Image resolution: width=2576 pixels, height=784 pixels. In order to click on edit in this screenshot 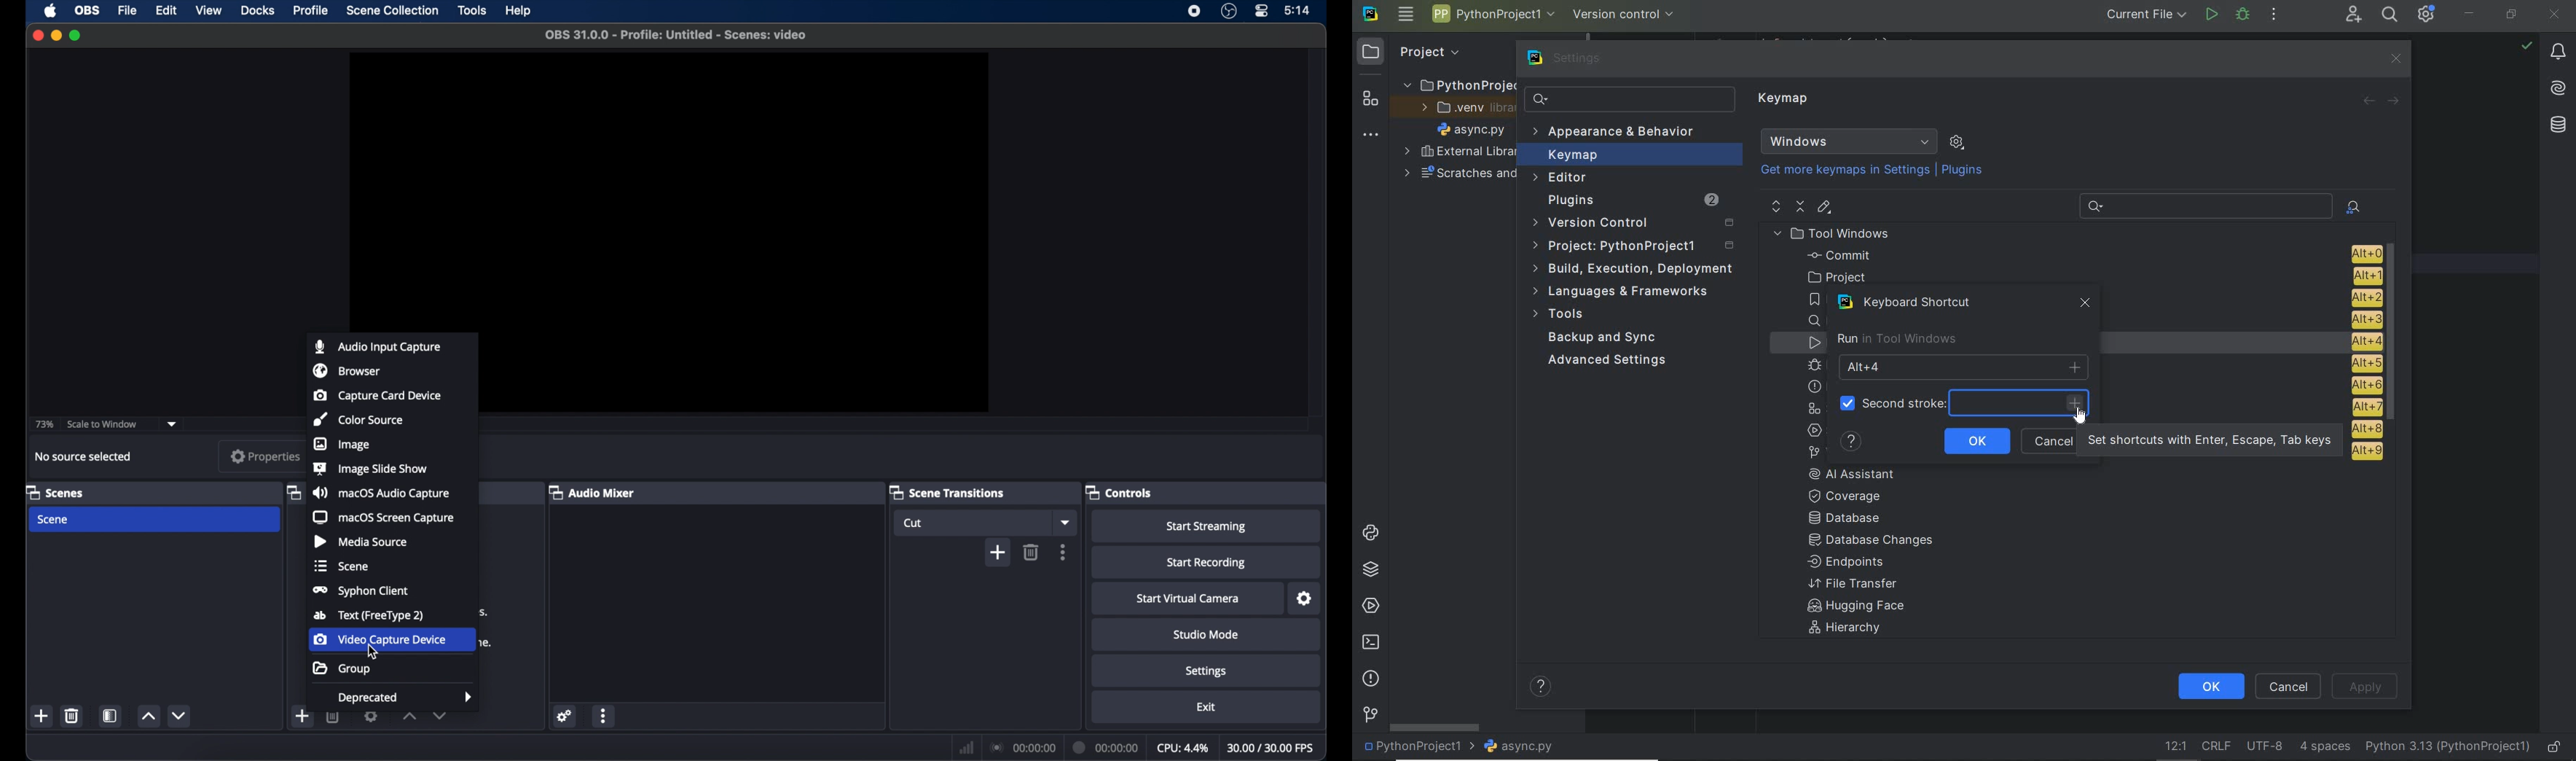, I will do `click(165, 11)`.